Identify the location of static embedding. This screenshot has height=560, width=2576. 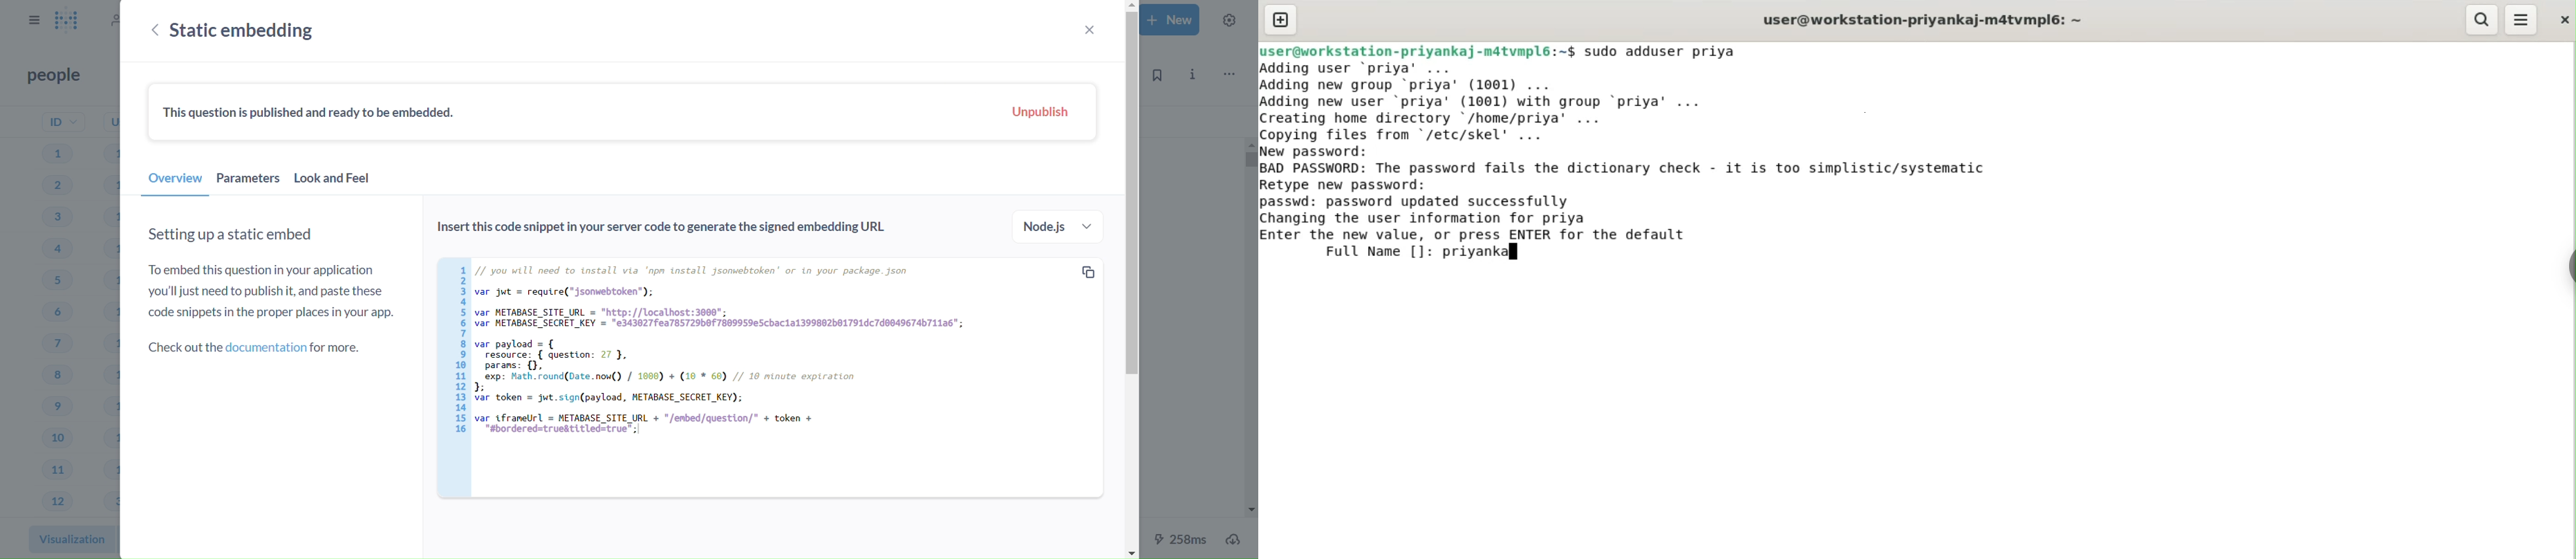
(264, 30).